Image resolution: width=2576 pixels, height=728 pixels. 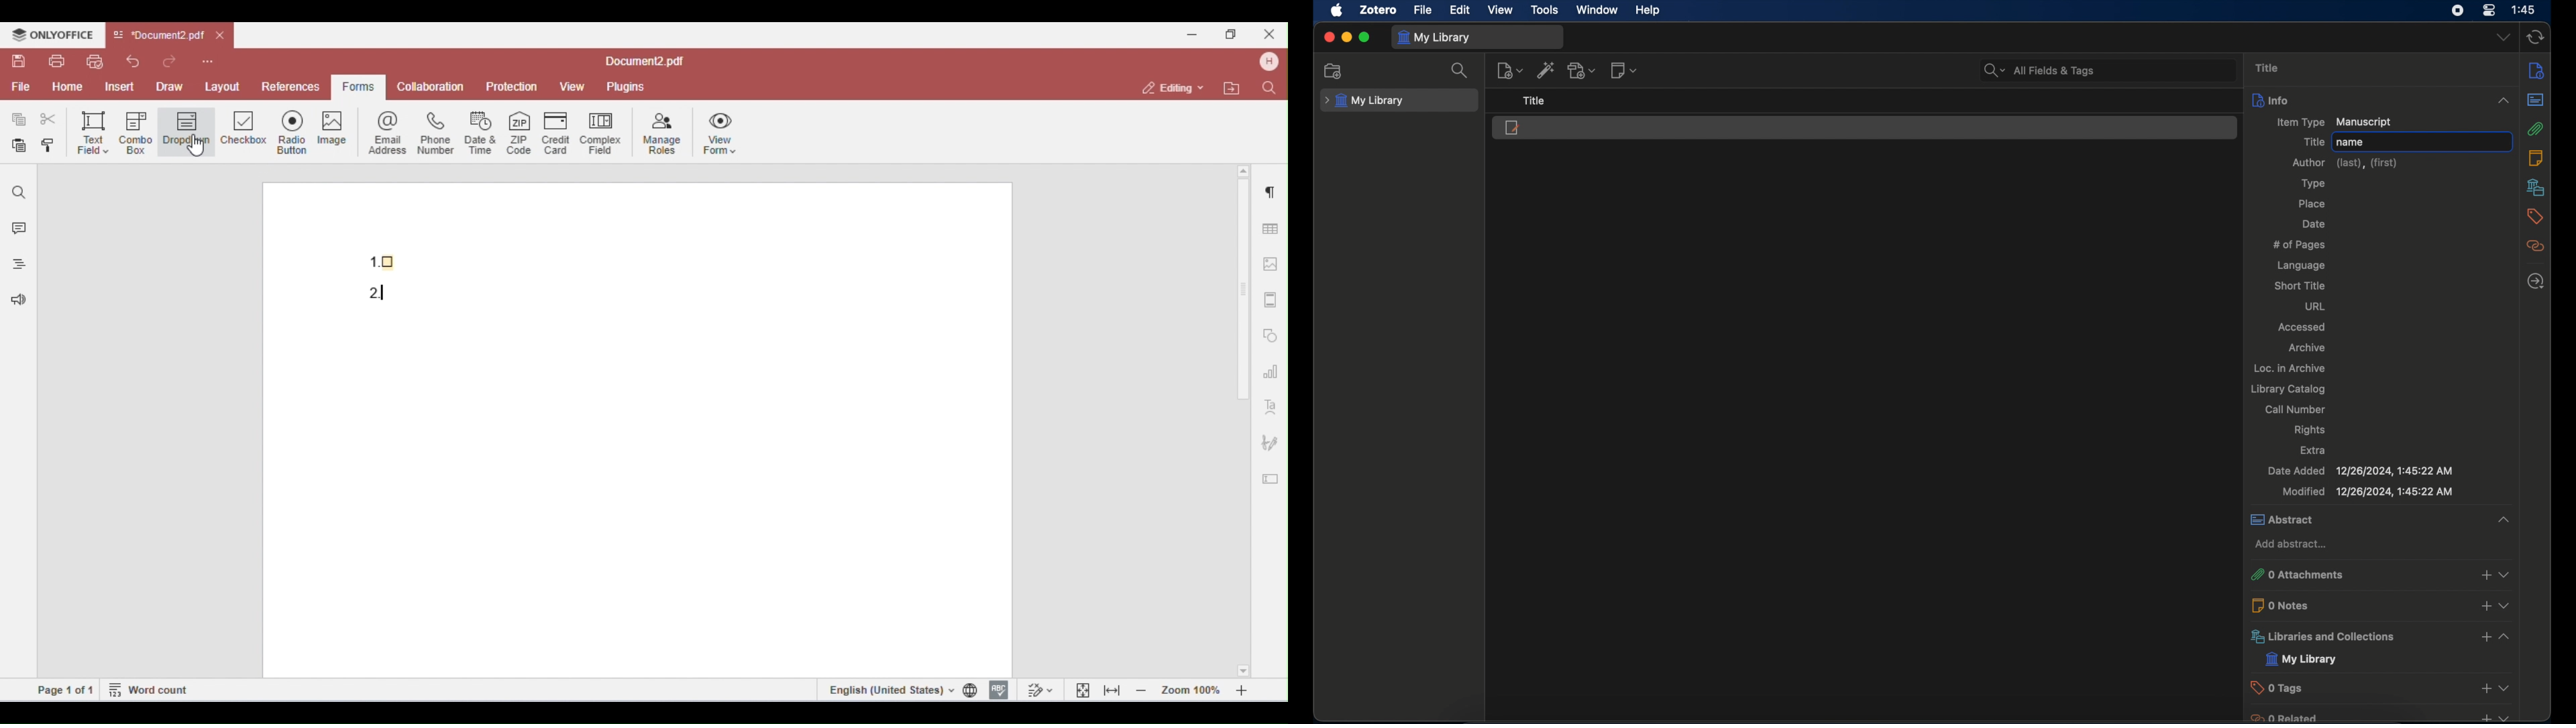 What do you see at coordinates (2535, 246) in the screenshot?
I see `related` at bounding box center [2535, 246].